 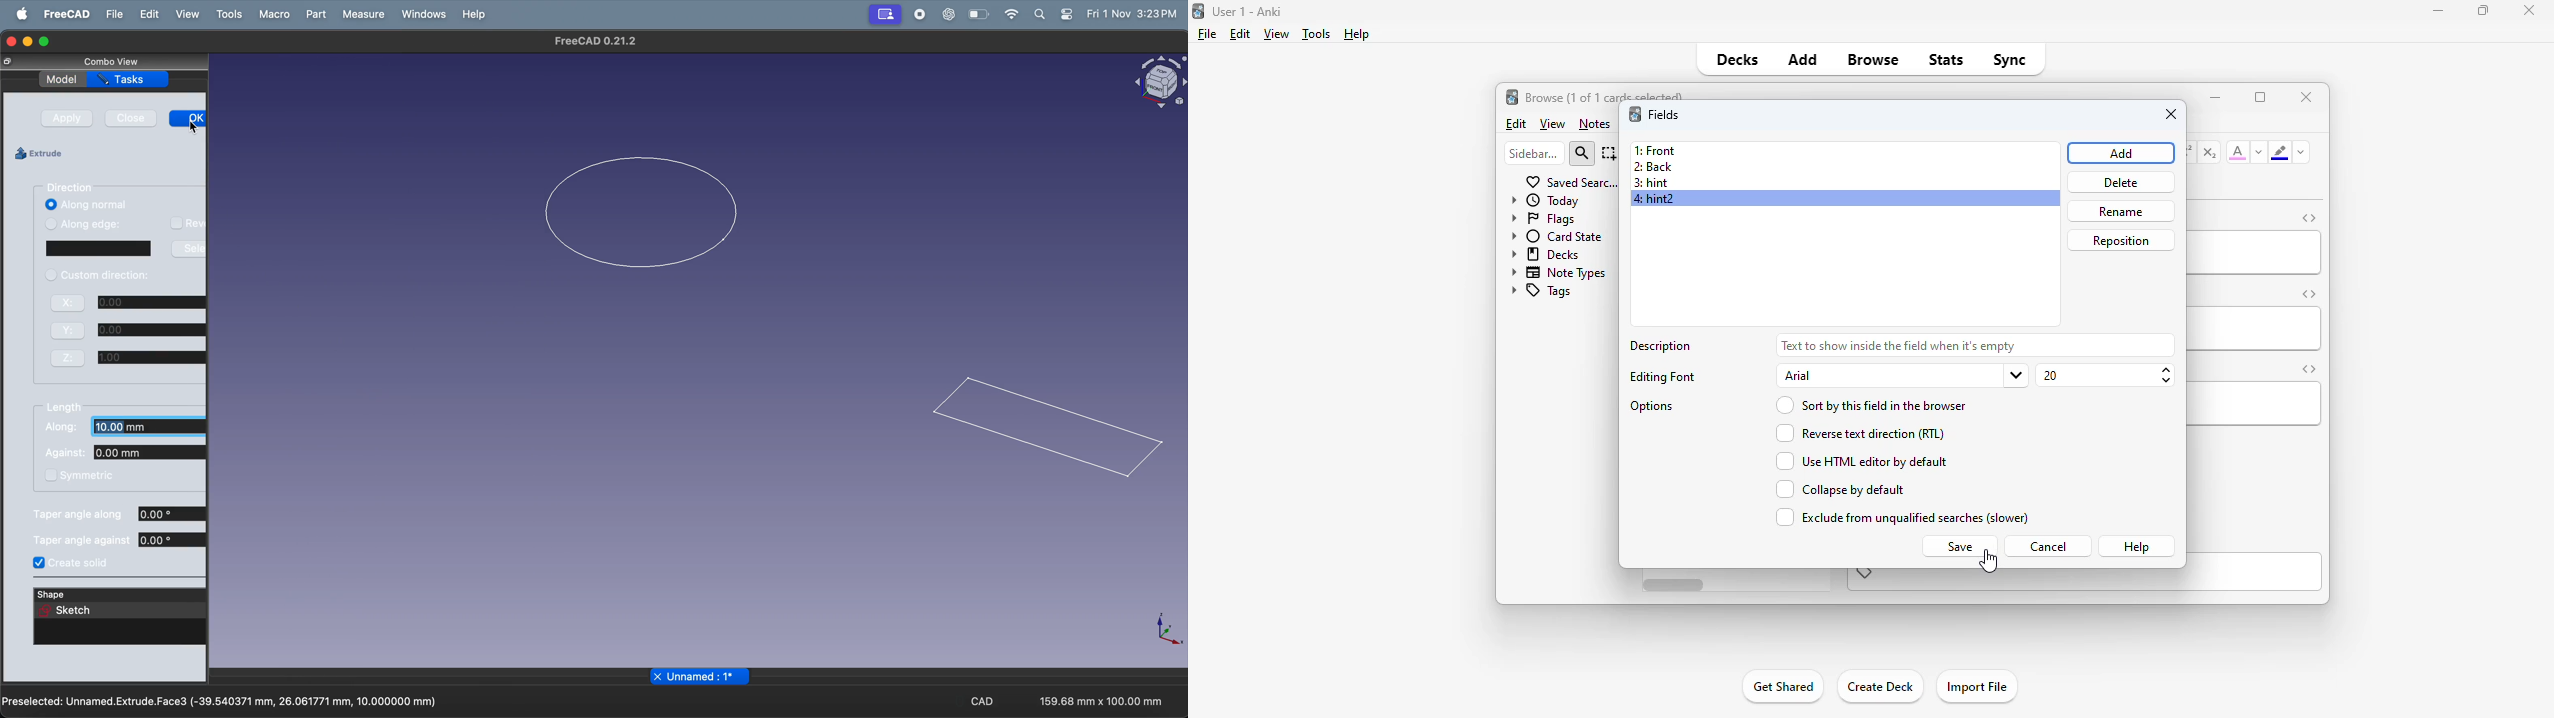 I want to click on edit, so click(x=1517, y=124).